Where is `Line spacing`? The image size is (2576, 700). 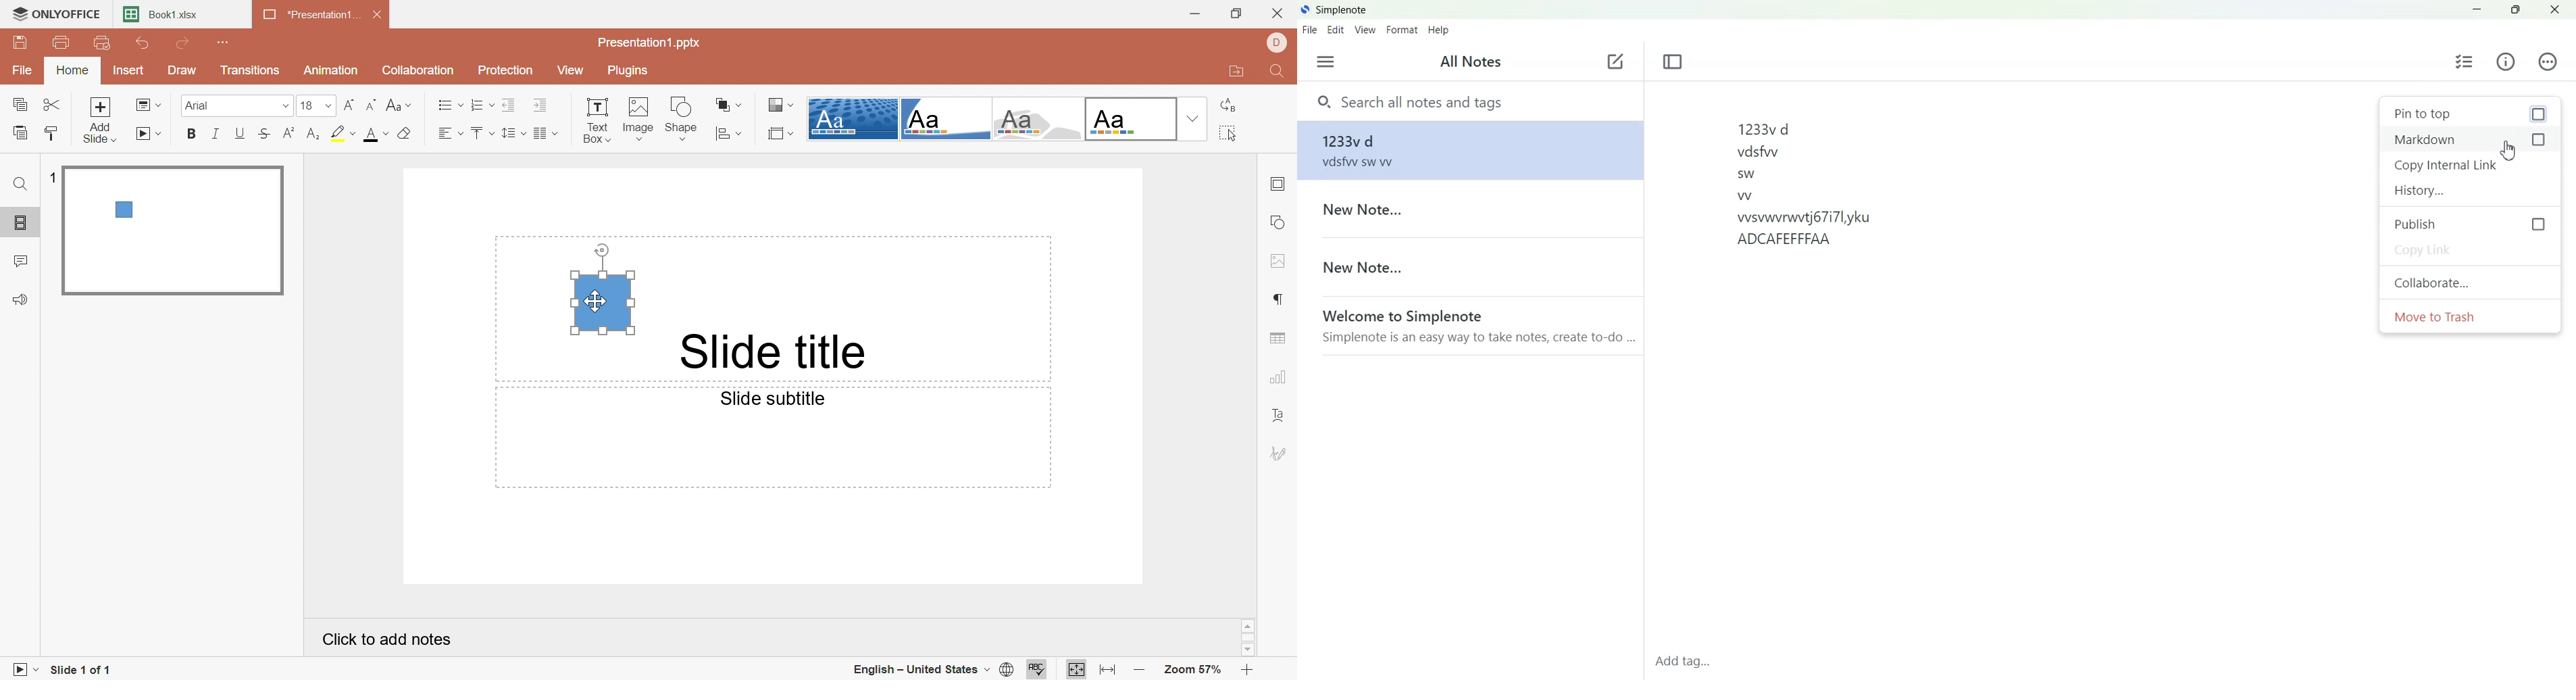 Line spacing is located at coordinates (511, 130).